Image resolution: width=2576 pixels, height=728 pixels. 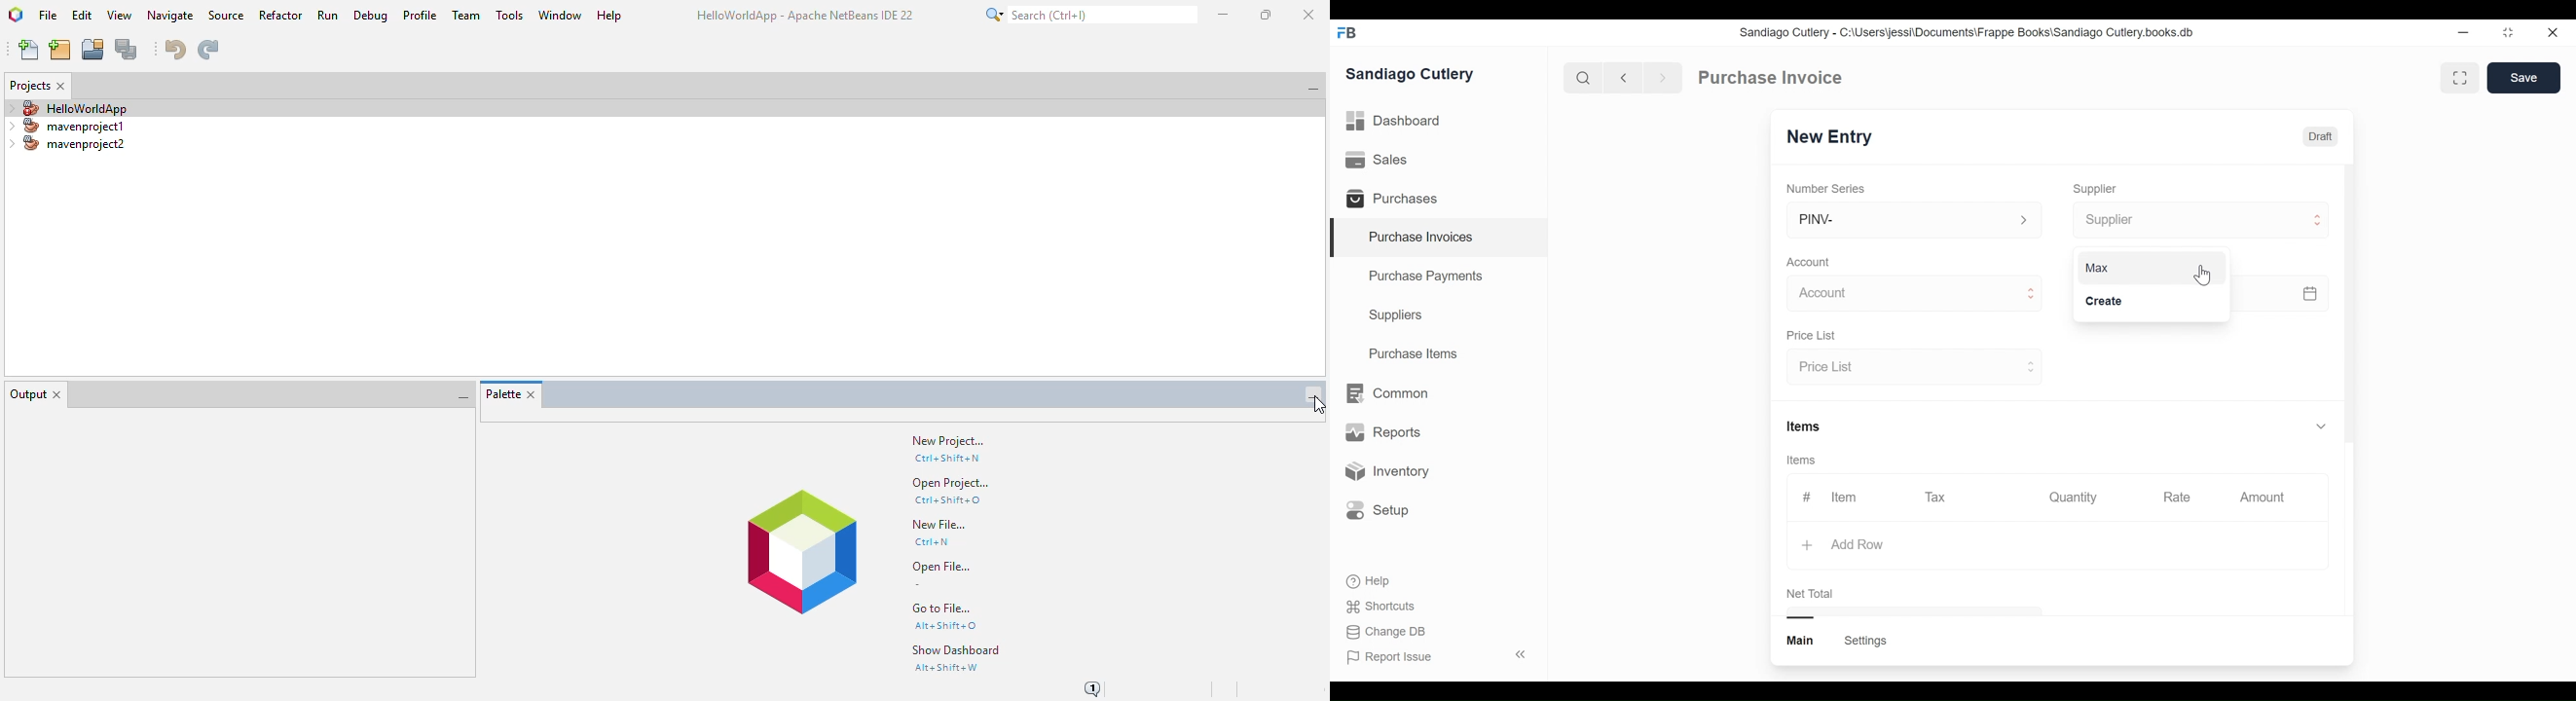 What do you see at coordinates (2102, 301) in the screenshot?
I see `Create` at bounding box center [2102, 301].